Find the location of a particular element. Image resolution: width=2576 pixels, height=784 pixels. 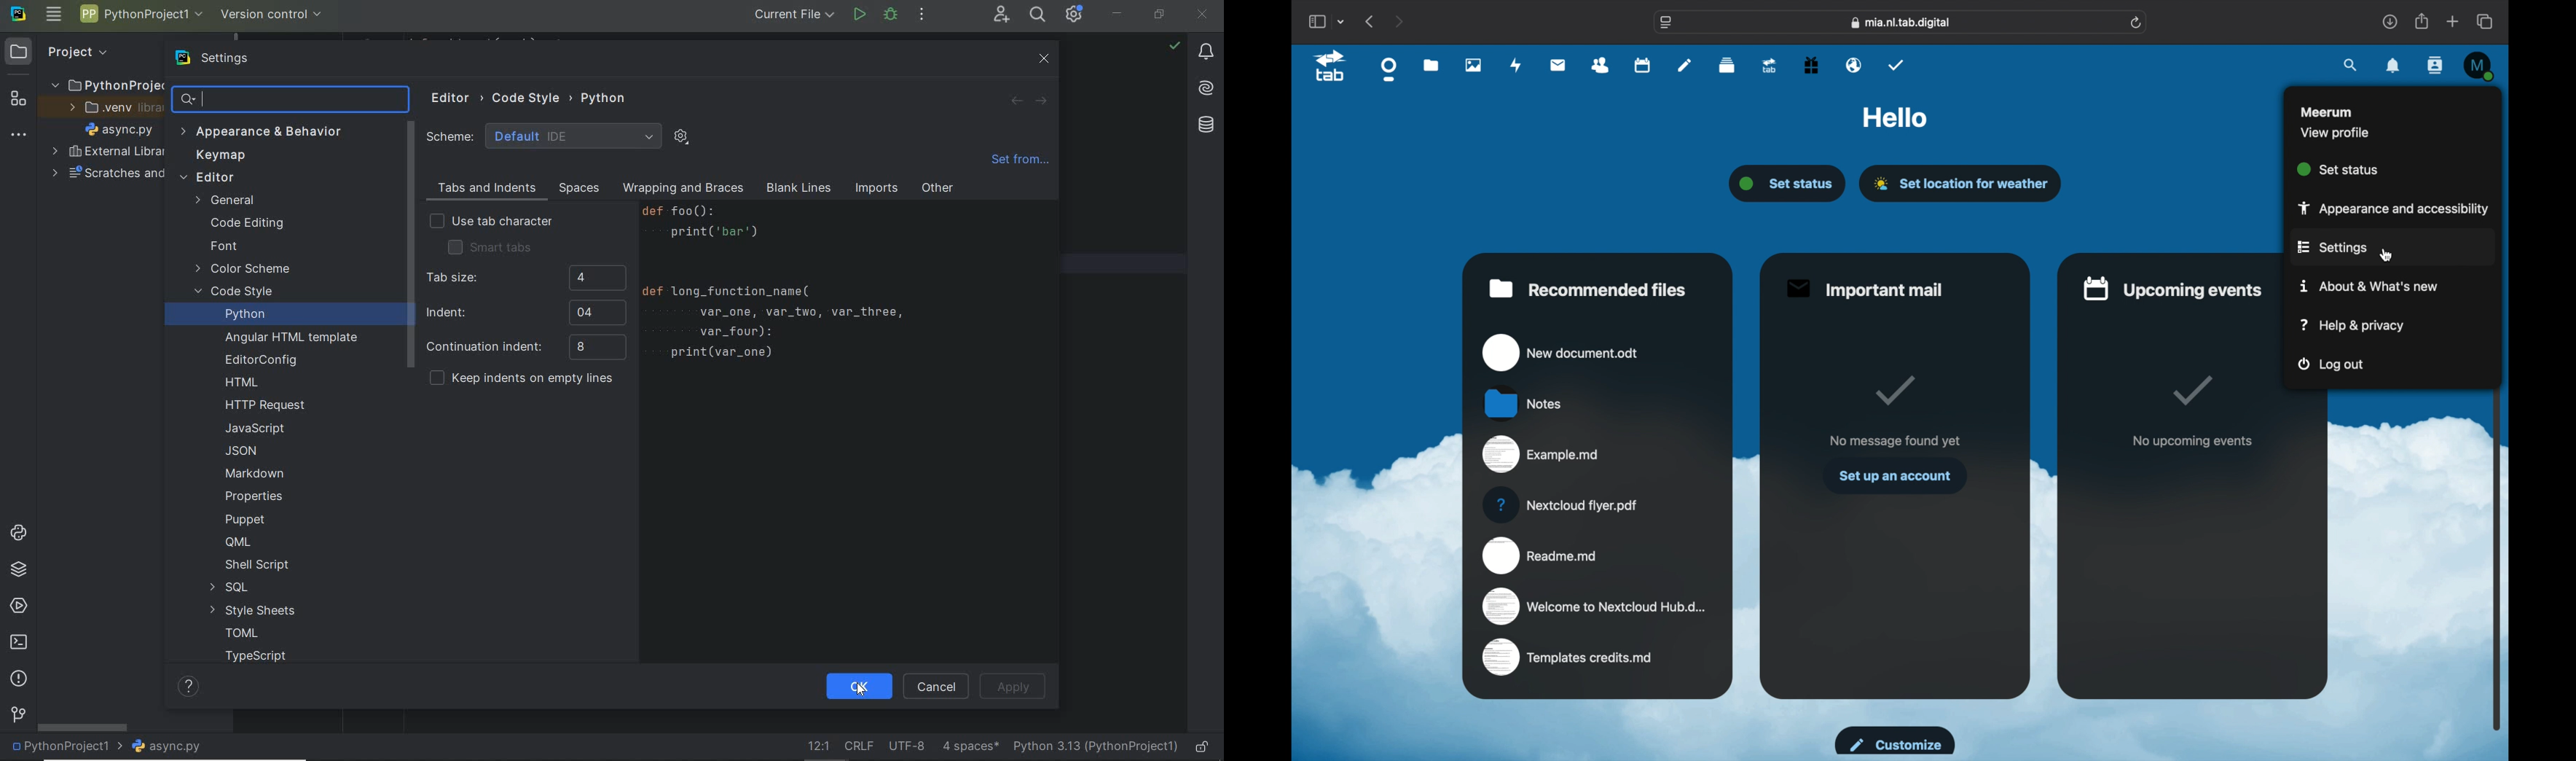

HTTP REQUEST is located at coordinates (267, 405).